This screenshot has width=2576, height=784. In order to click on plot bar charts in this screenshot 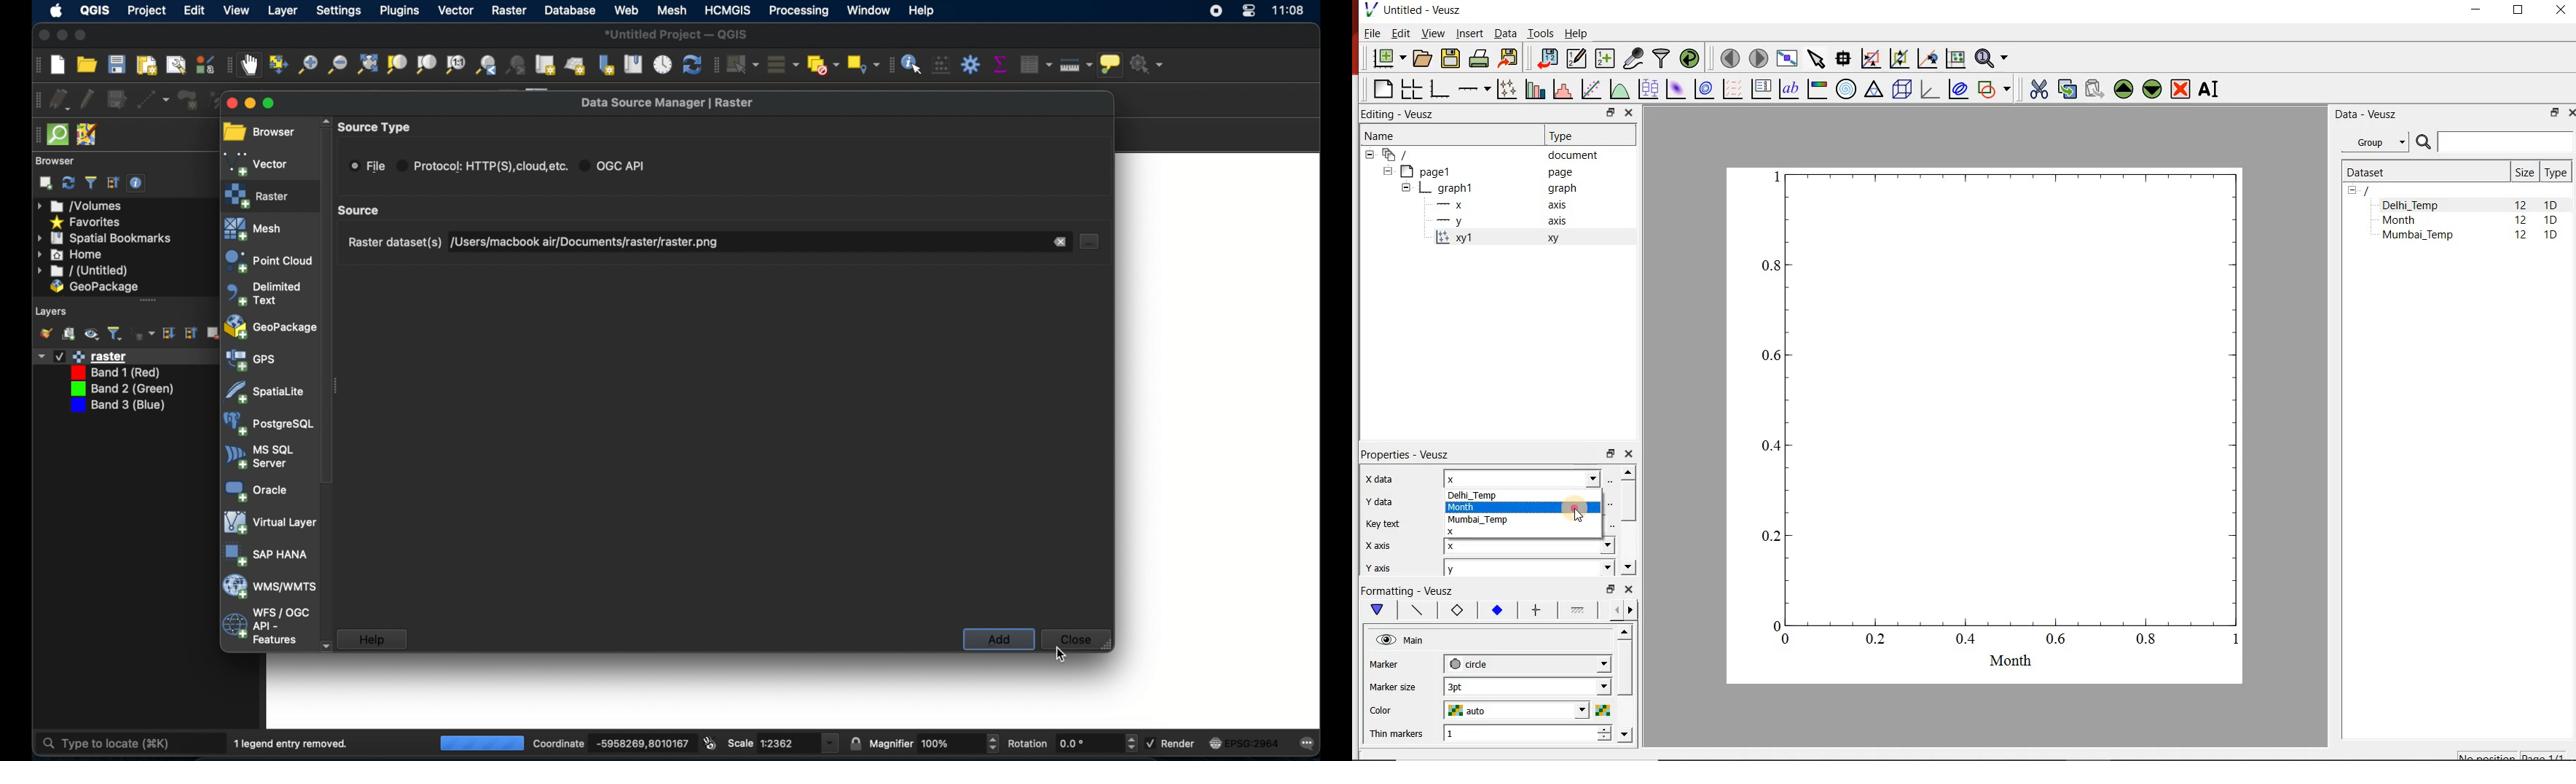, I will do `click(1533, 90)`.